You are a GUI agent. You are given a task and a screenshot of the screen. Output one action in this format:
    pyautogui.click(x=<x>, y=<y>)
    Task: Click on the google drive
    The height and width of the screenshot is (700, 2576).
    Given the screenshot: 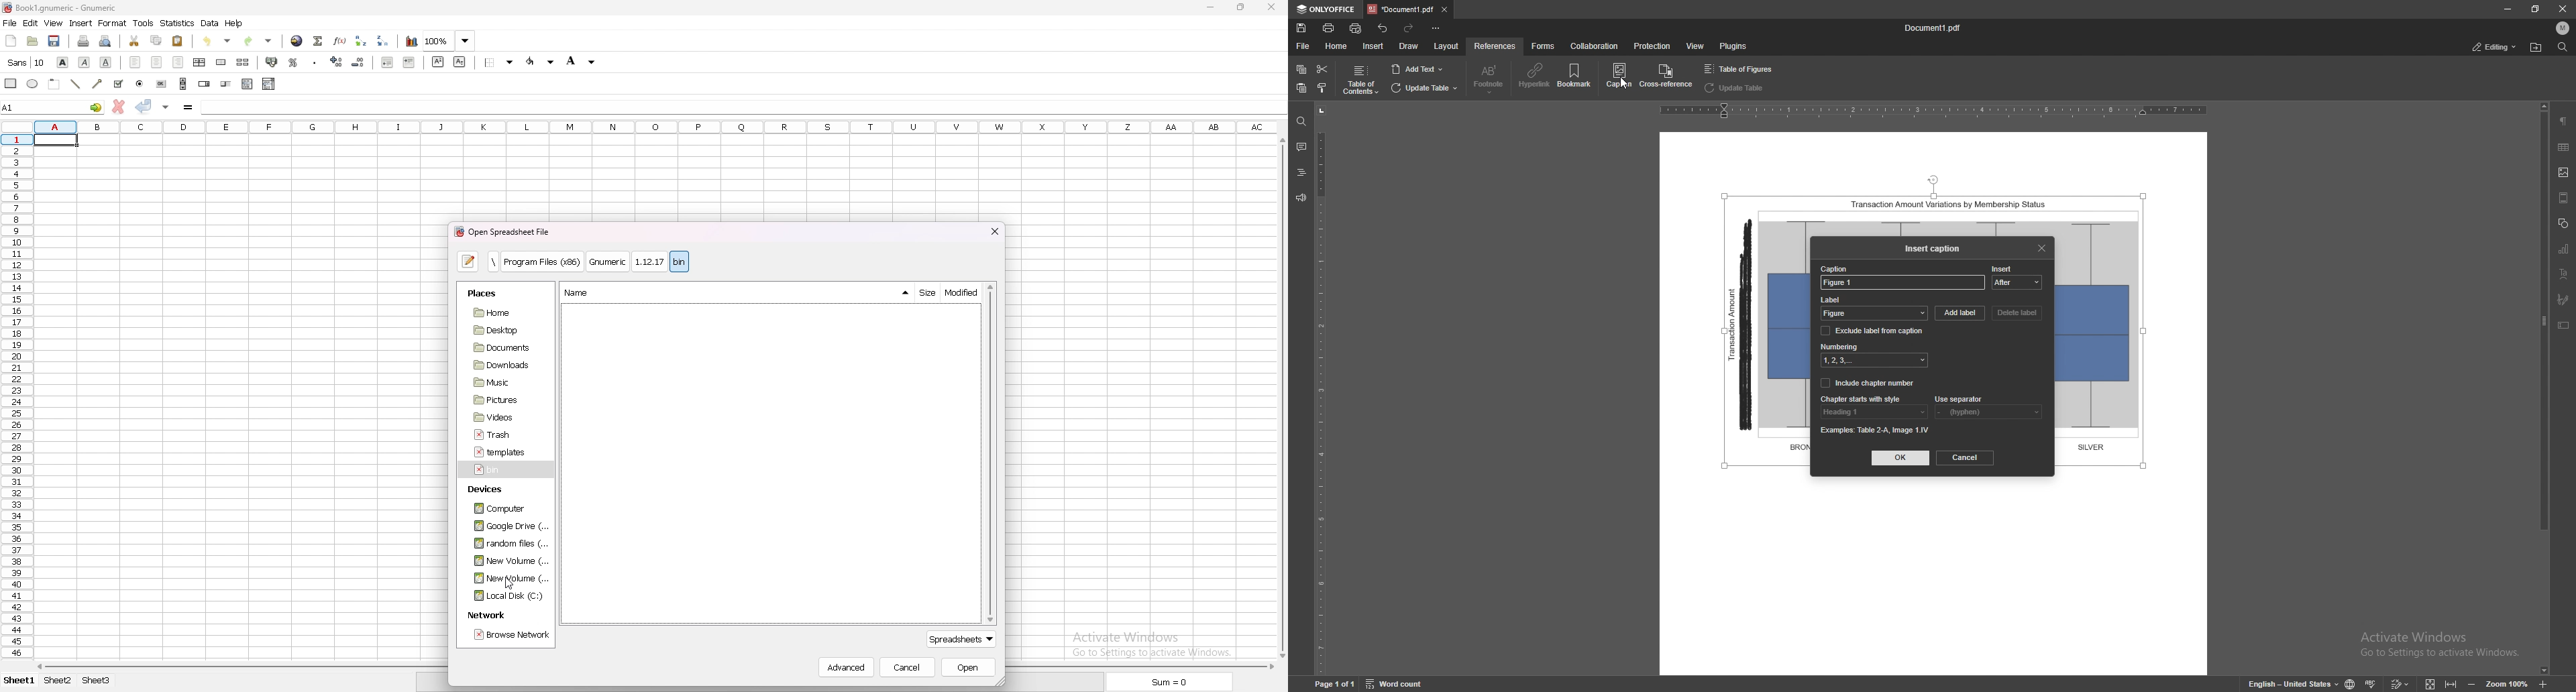 What is the action you would take?
    pyautogui.click(x=507, y=526)
    